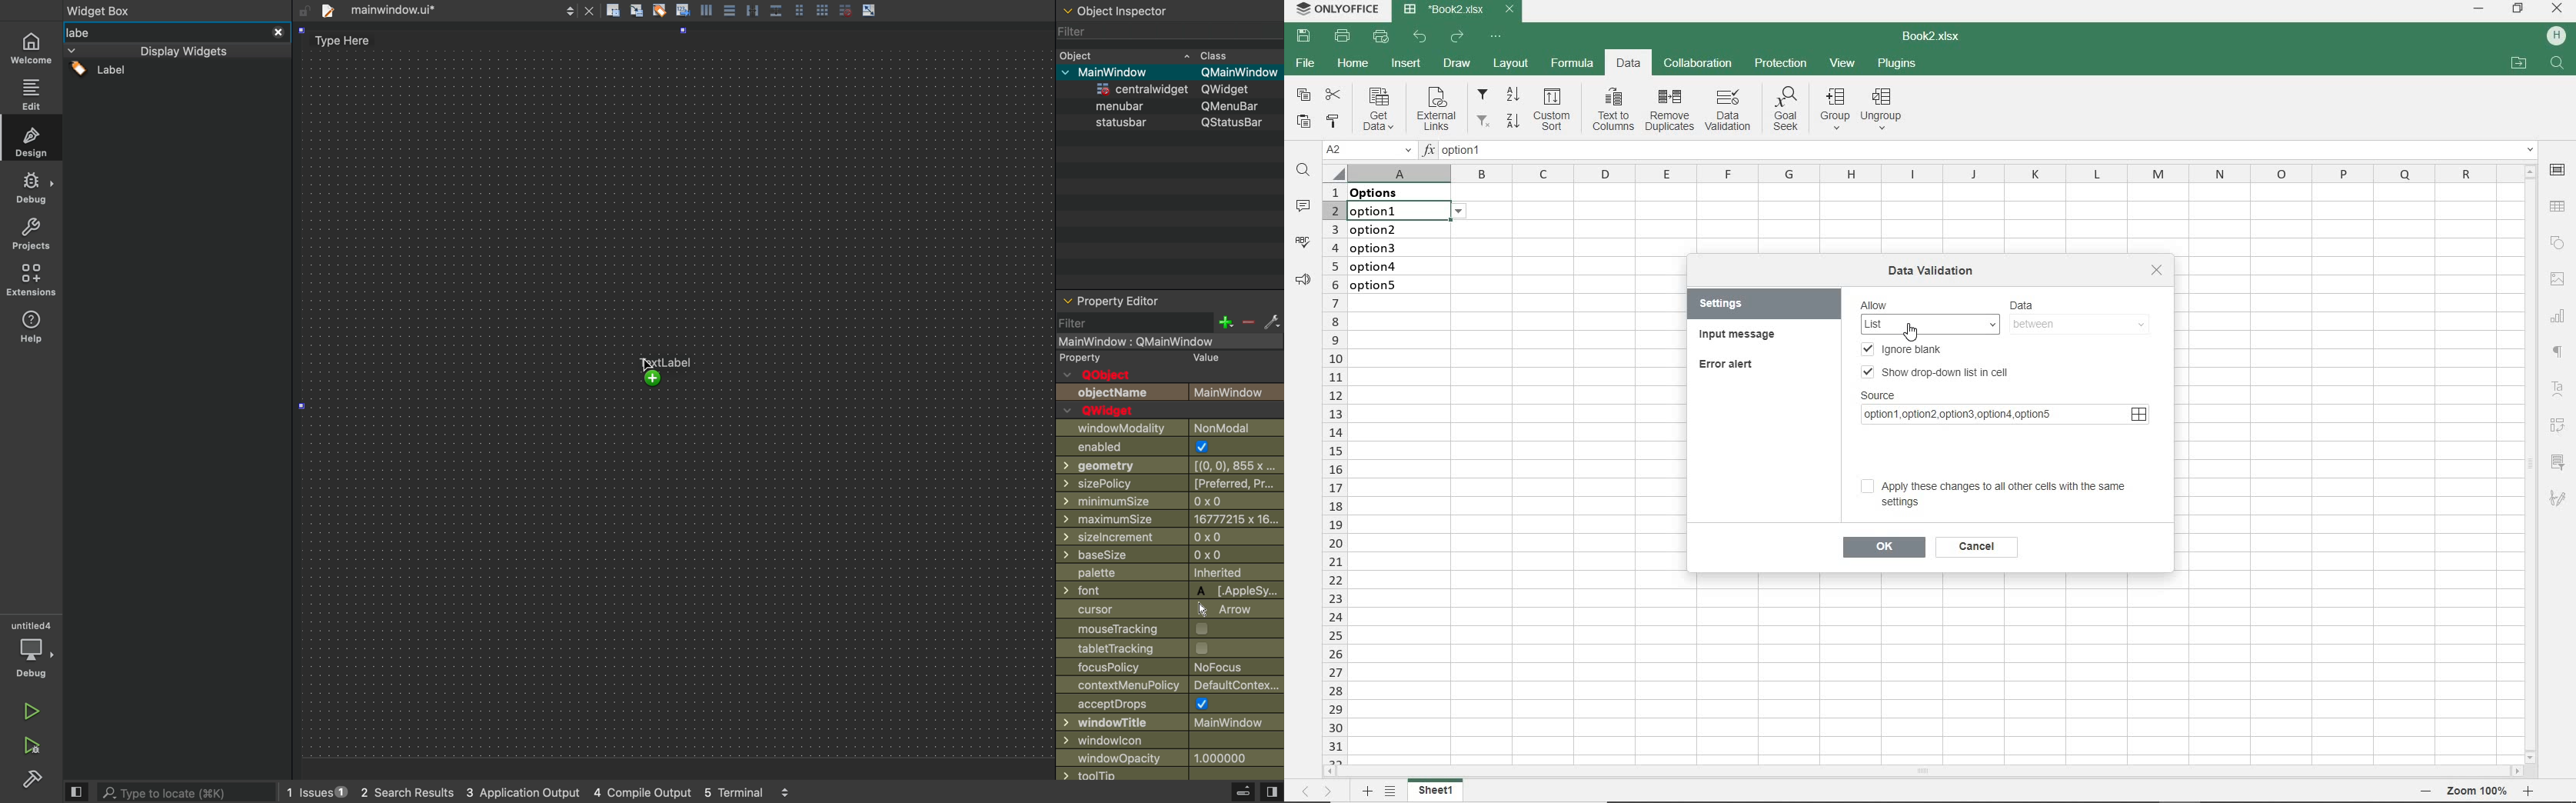 Image resolution: width=2576 pixels, height=812 pixels. Describe the element at coordinates (2082, 303) in the screenshot. I see `DATA` at that location.